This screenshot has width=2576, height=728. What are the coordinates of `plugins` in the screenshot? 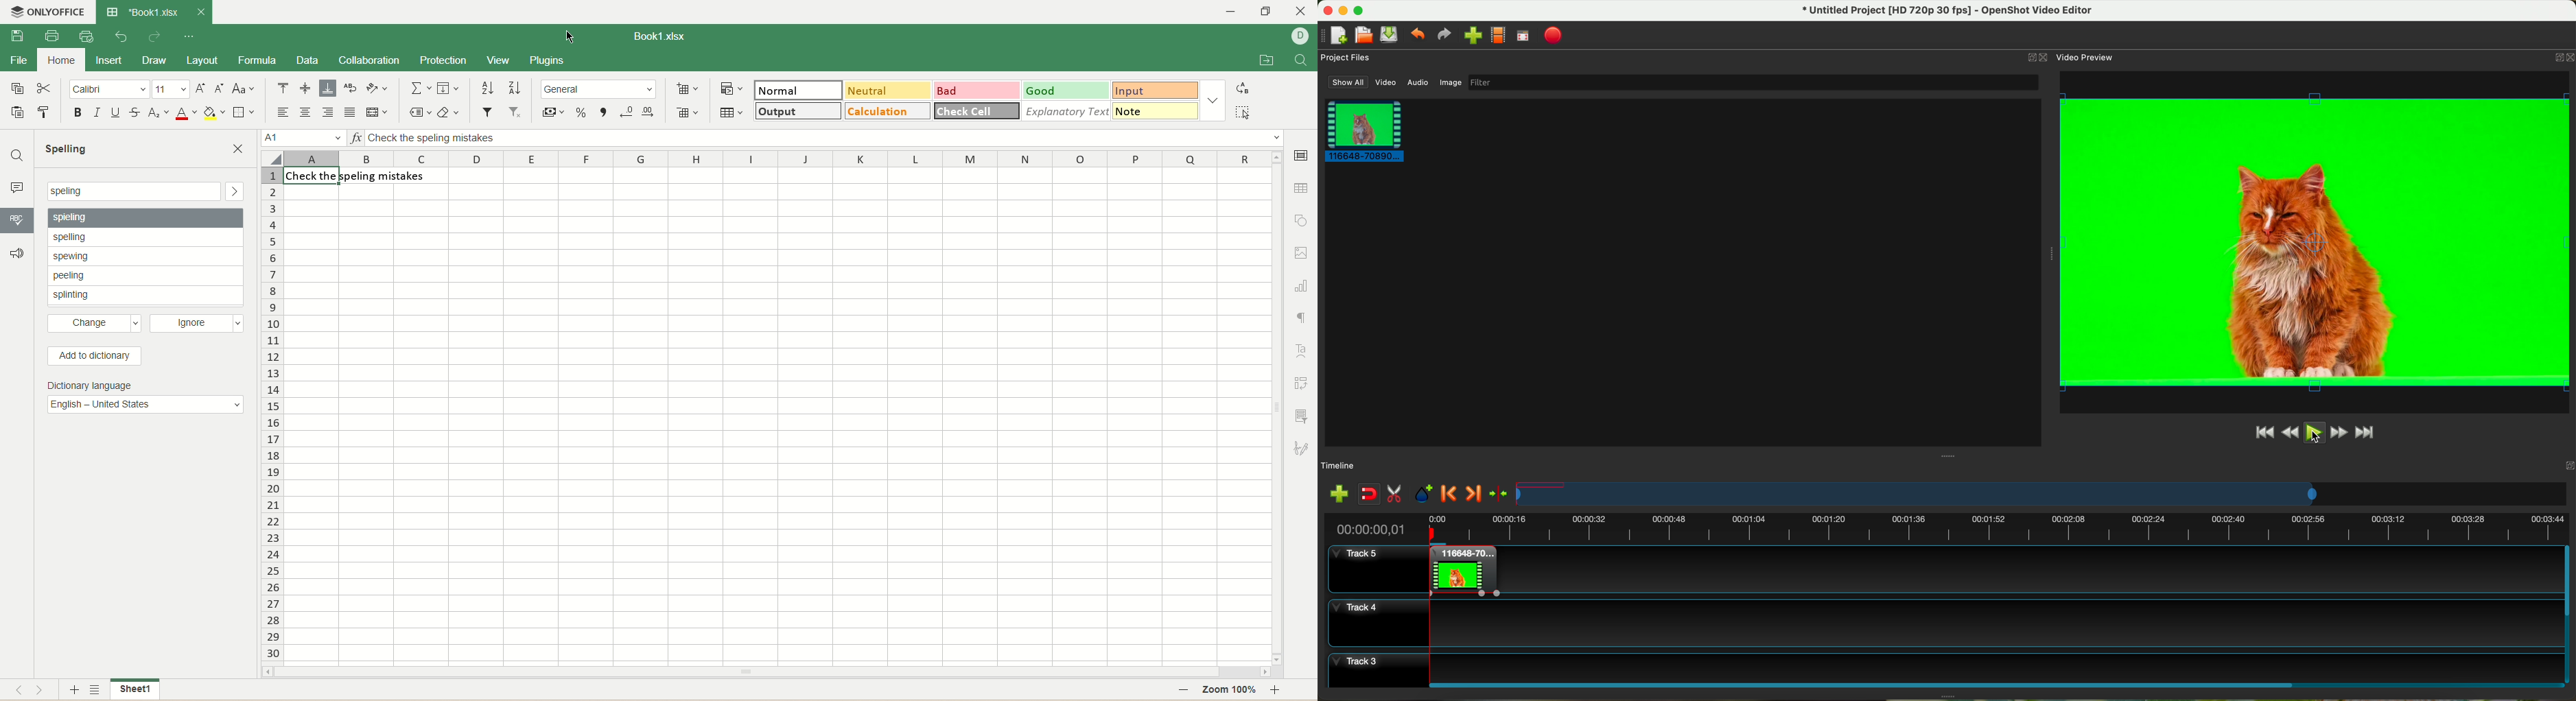 It's located at (550, 60).